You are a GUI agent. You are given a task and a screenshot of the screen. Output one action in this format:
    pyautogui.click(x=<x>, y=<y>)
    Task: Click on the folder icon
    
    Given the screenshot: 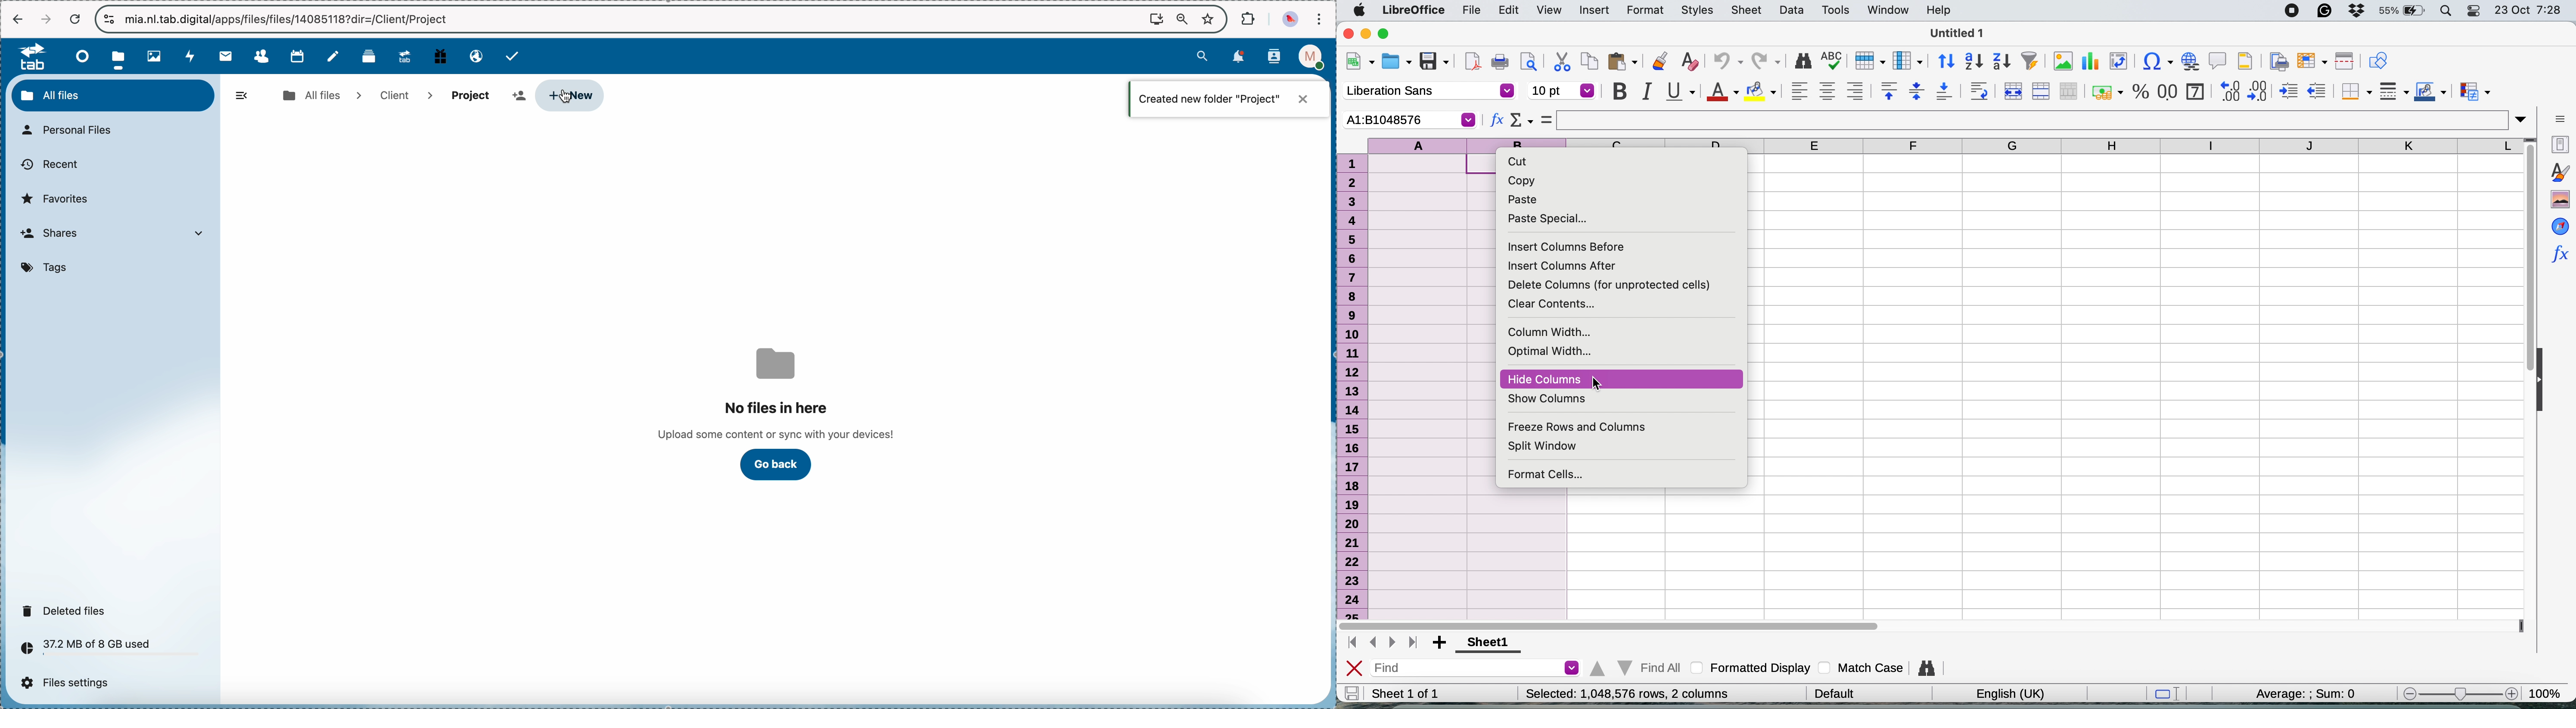 What is the action you would take?
    pyautogui.click(x=773, y=364)
    